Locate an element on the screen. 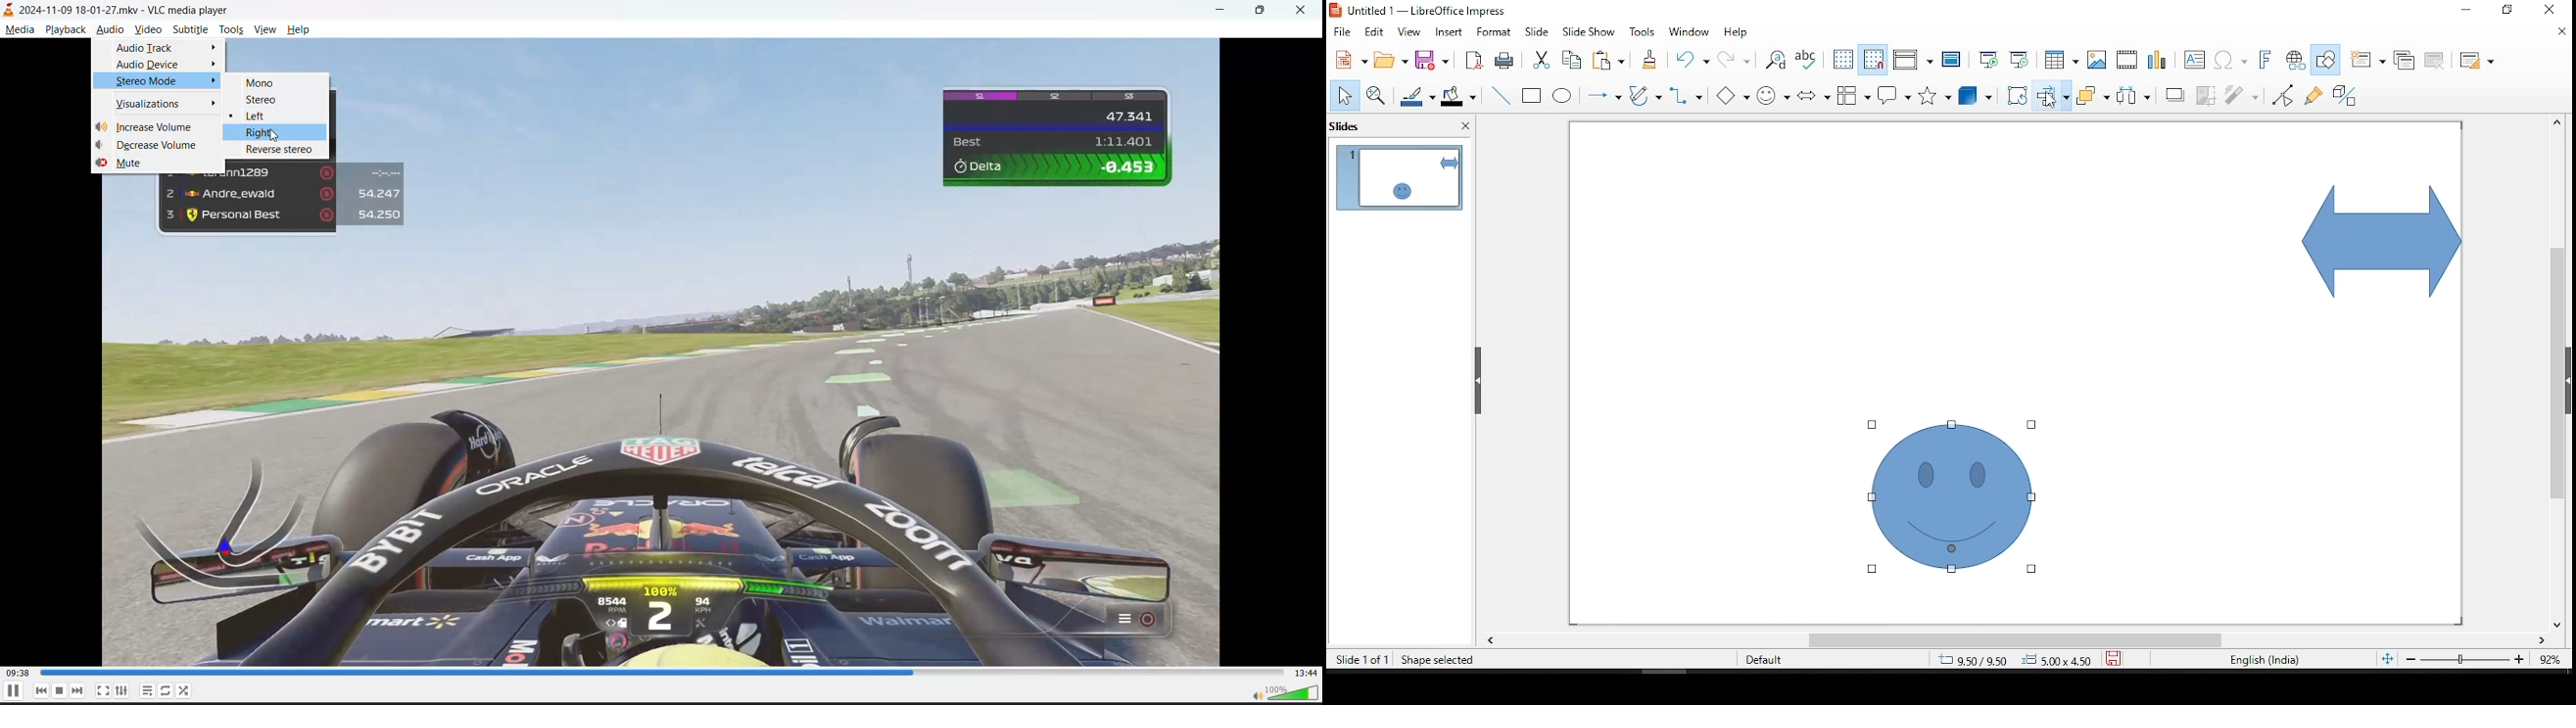  subtitle is located at coordinates (192, 30).